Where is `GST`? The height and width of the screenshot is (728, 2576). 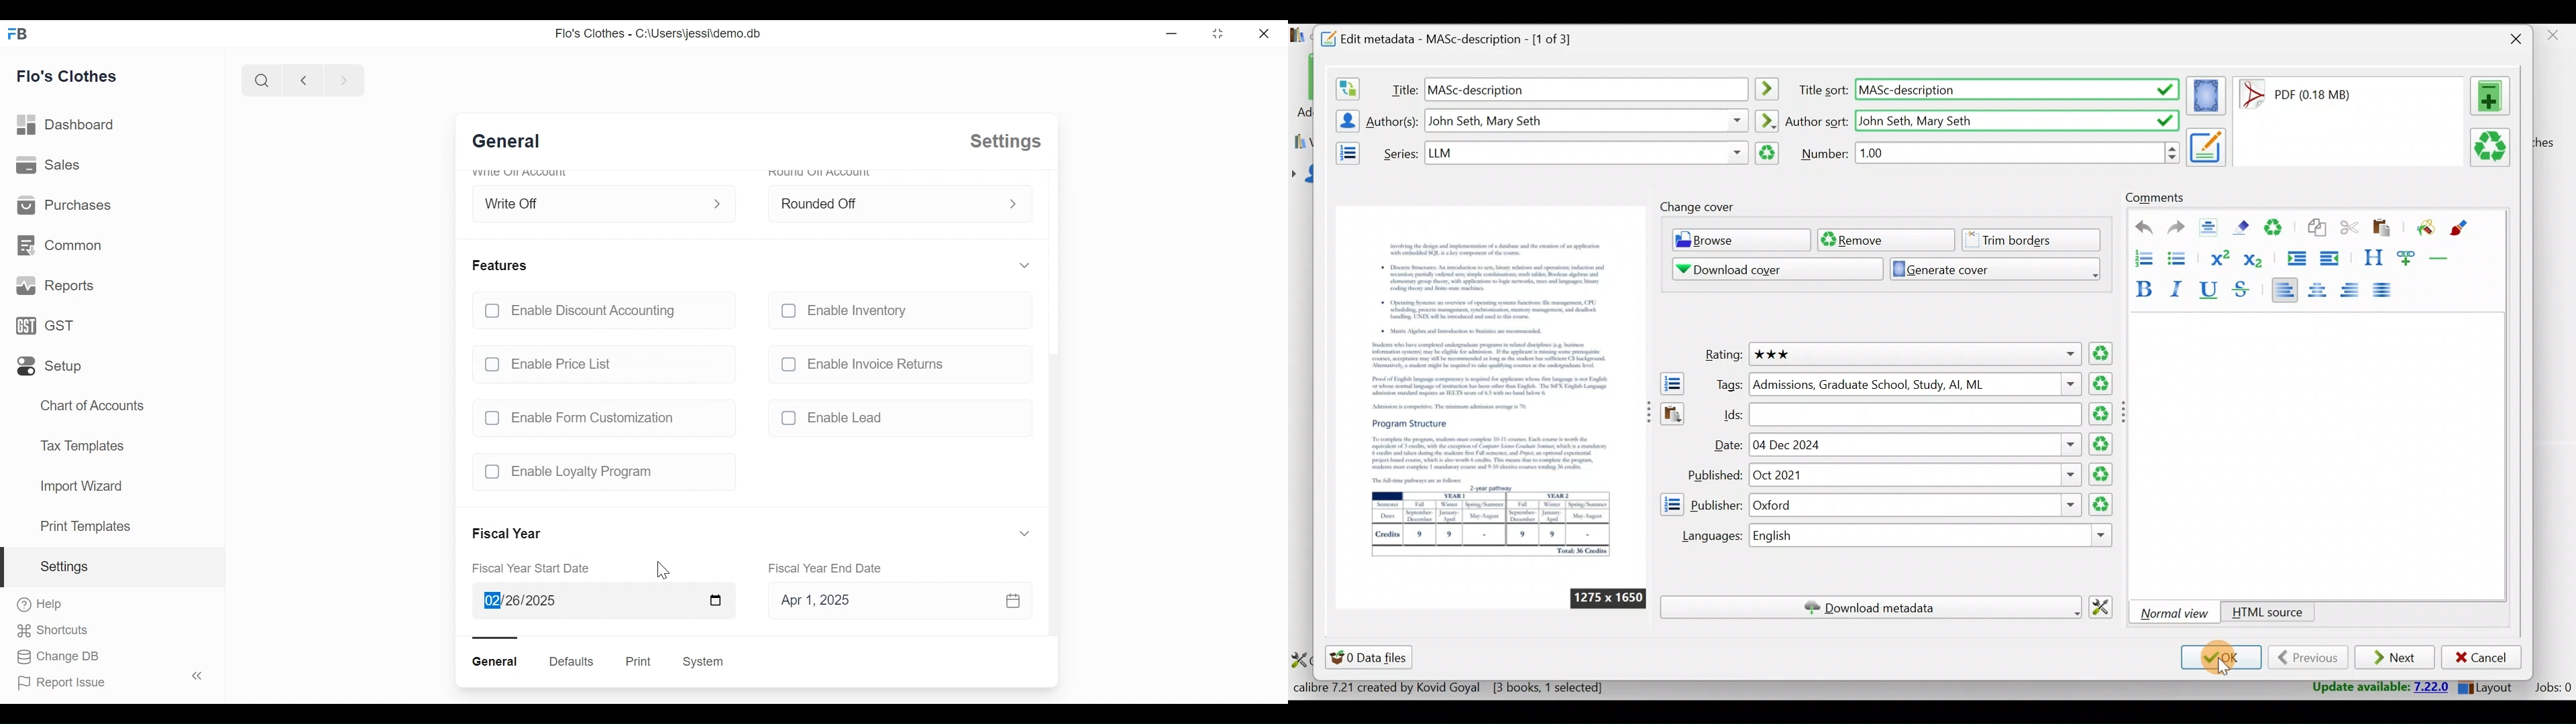
GST is located at coordinates (50, 326).